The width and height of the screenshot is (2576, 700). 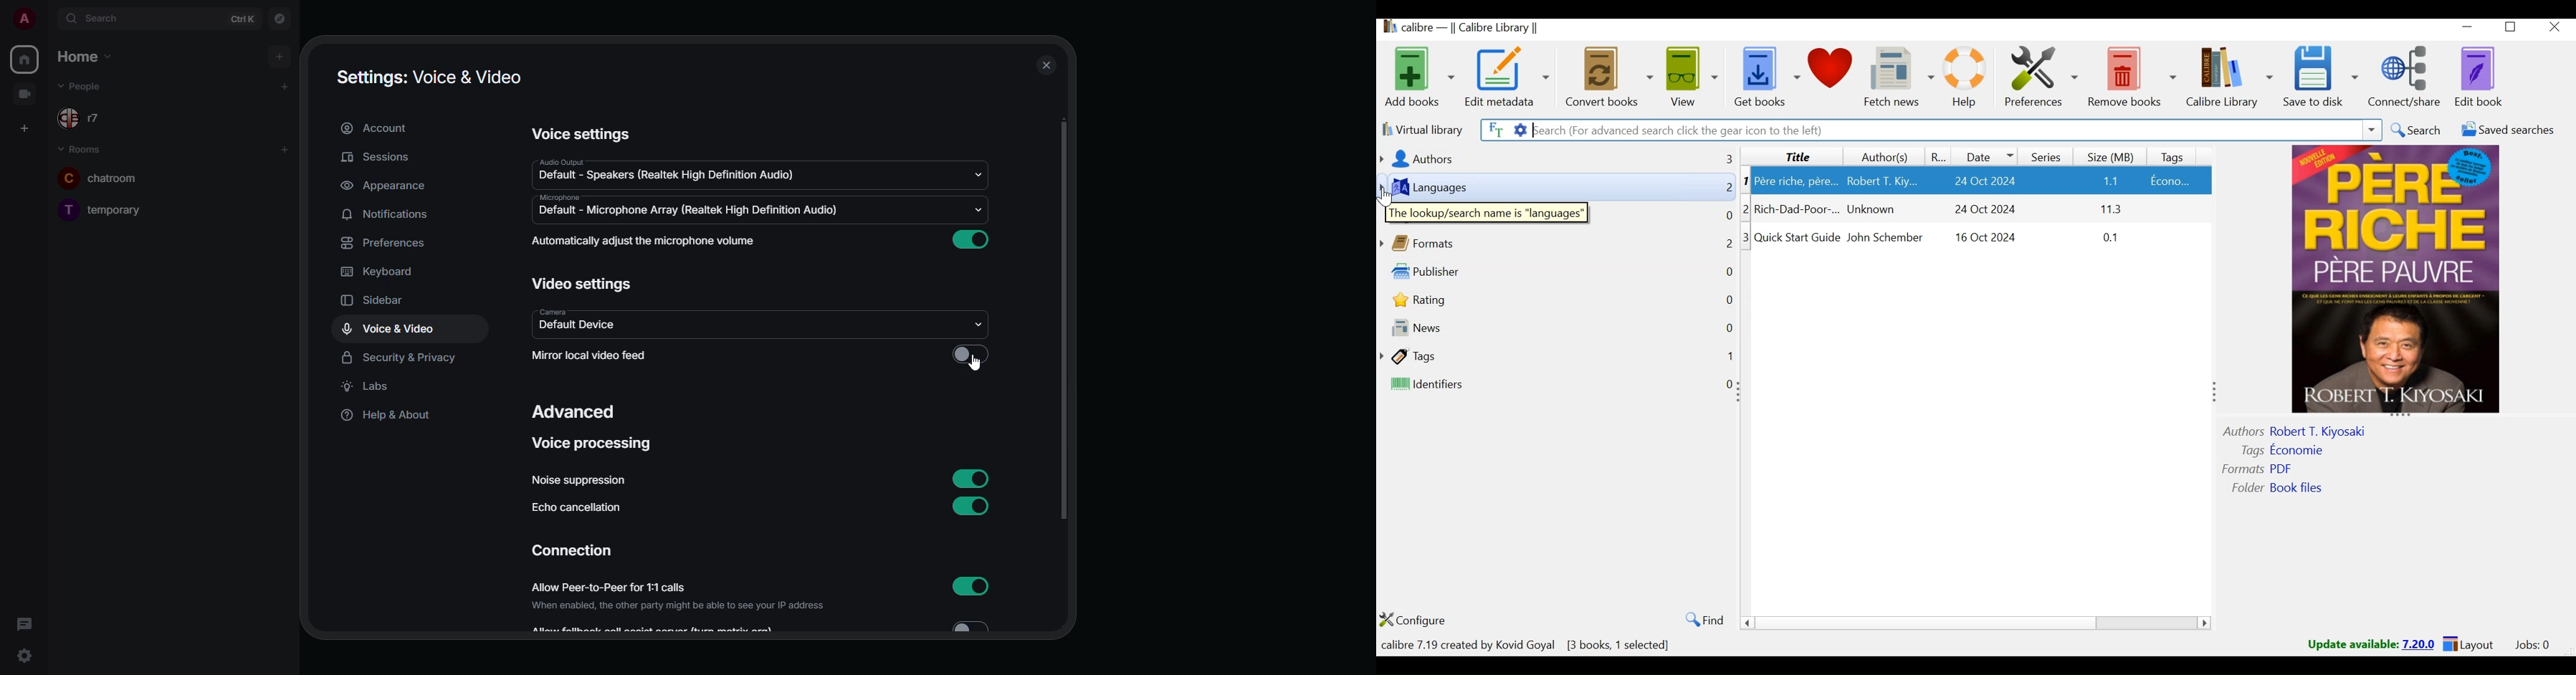 I want to click on Title, so click(x=1791, y=156).